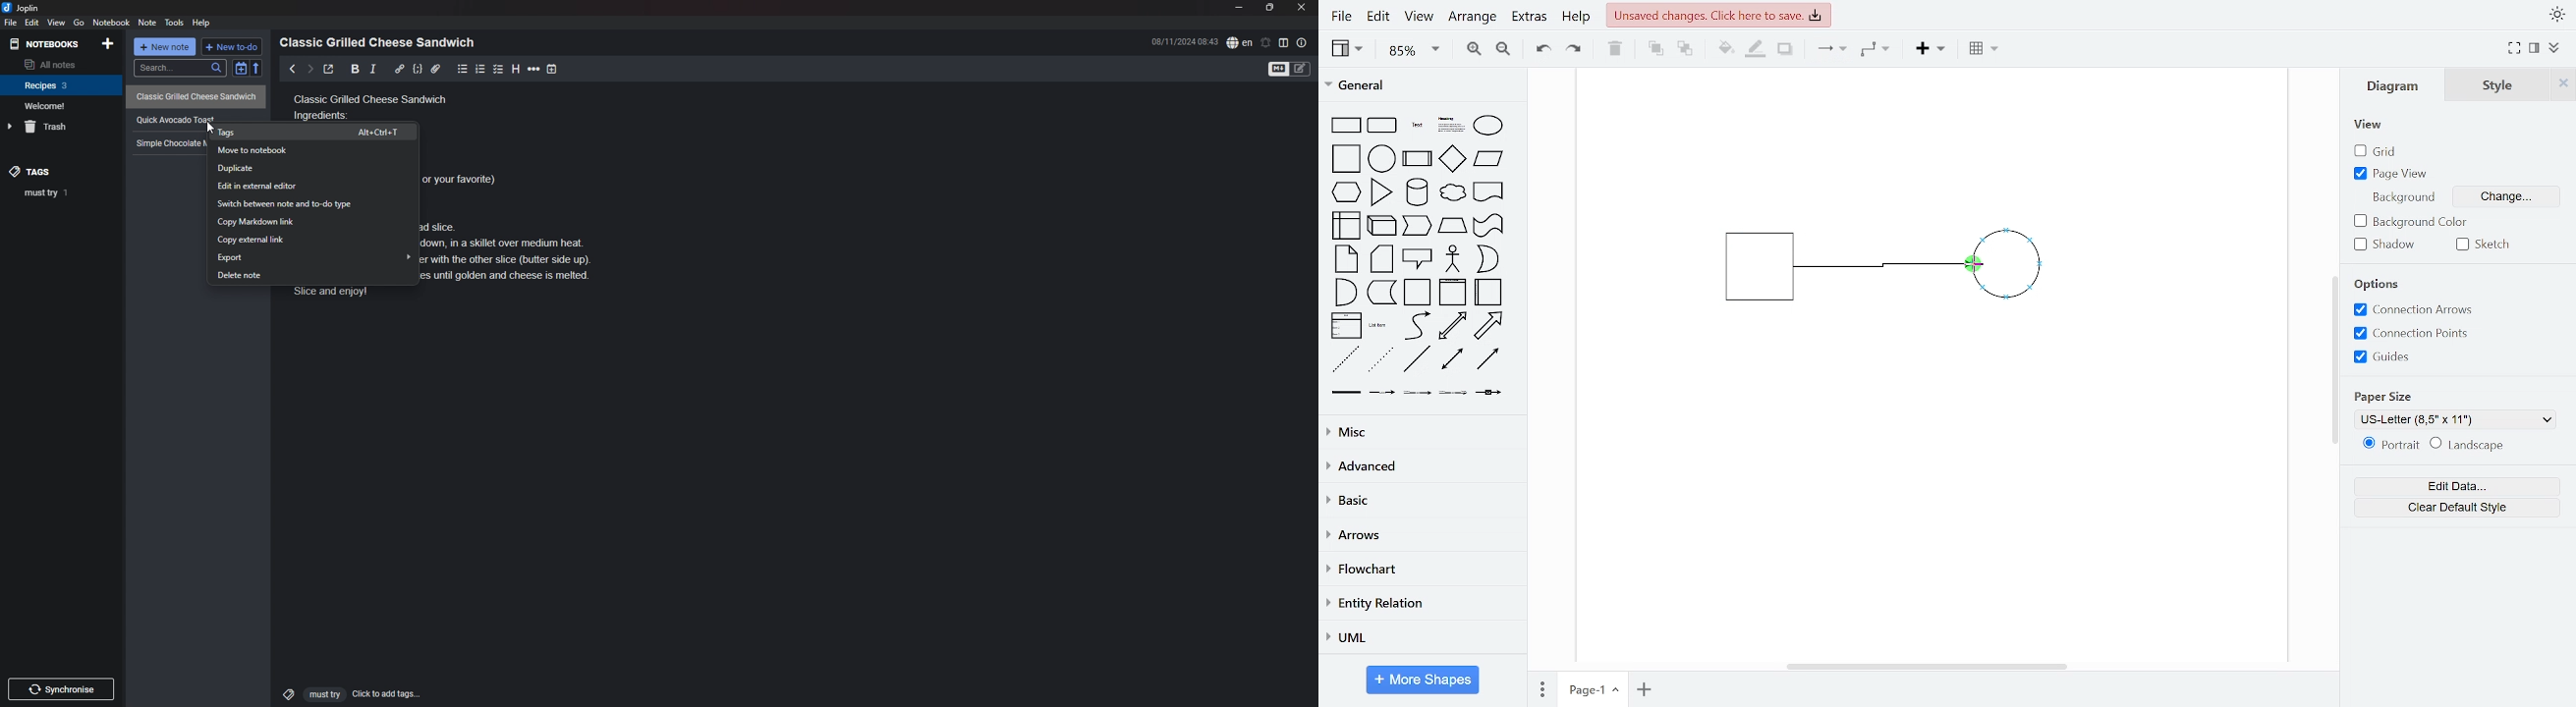 The width and height of the screenshot is (2576, 728). Describe the element at coordinates (113, 22) in the screenshot. I see `notebook` at that location.